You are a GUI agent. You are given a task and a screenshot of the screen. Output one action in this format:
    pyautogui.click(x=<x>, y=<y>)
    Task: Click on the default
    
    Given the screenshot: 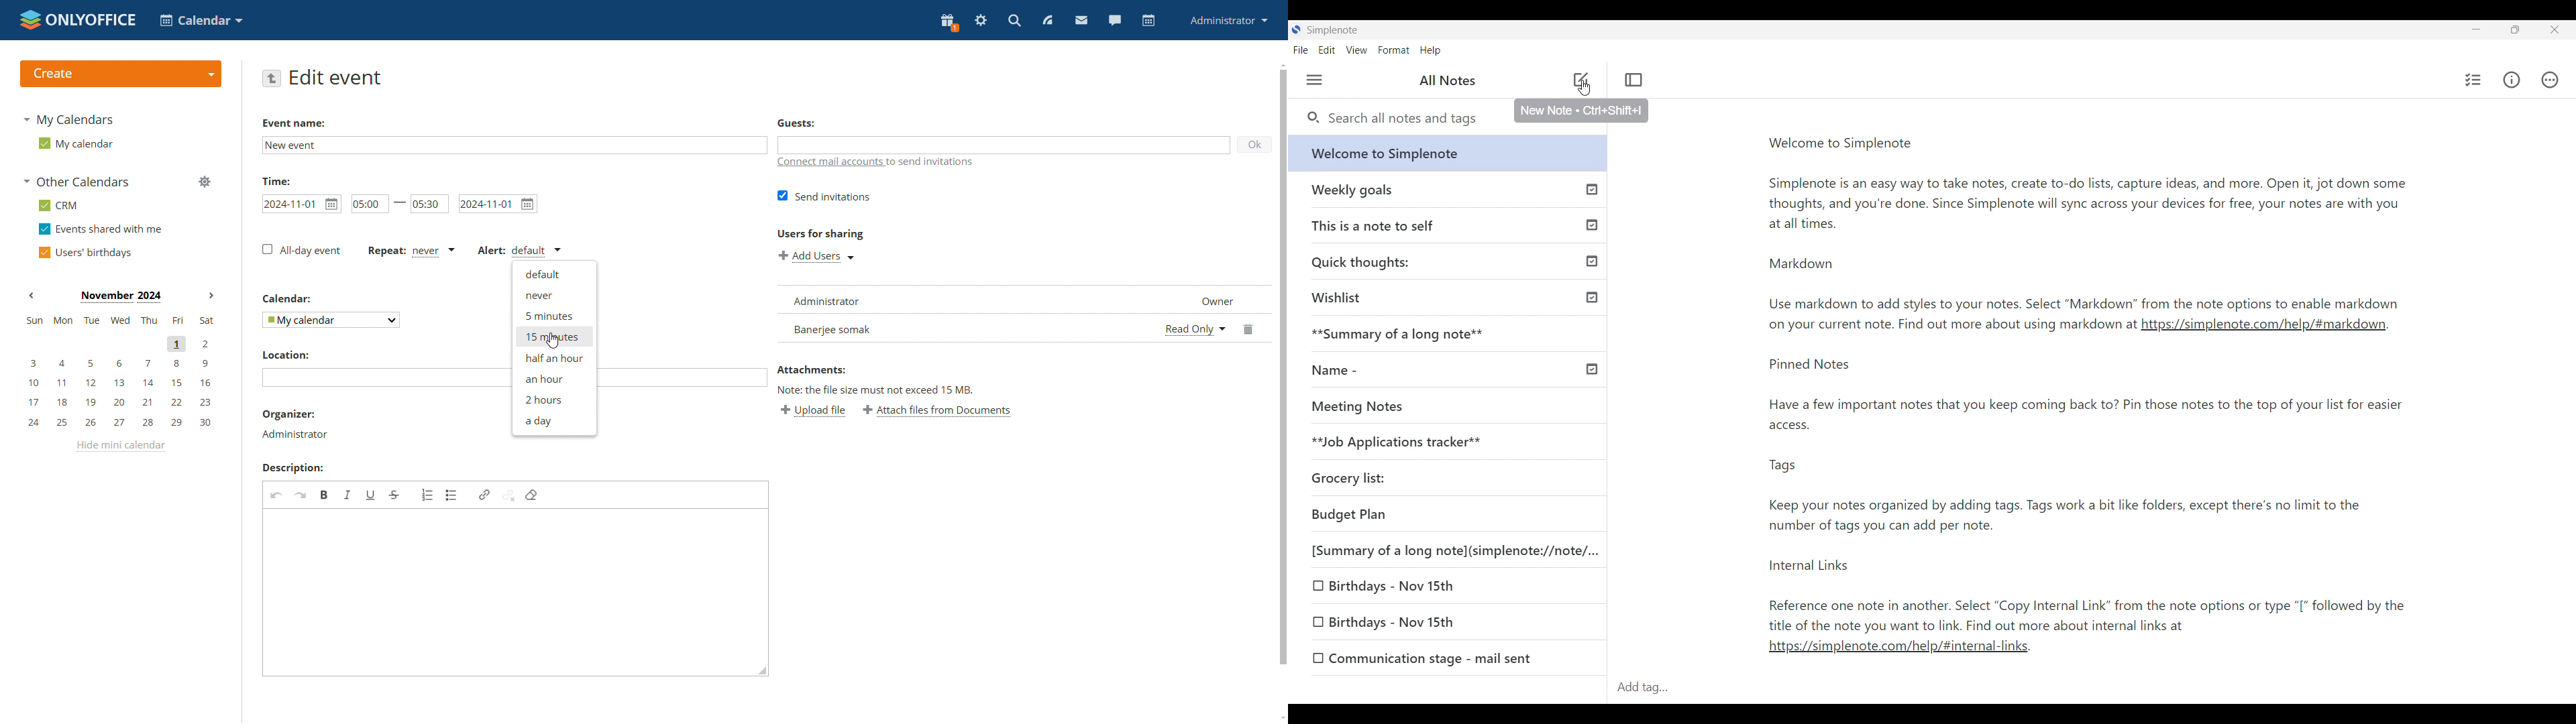 What is the action you would take?
    pyautogui.click(x=555, y=276)
    